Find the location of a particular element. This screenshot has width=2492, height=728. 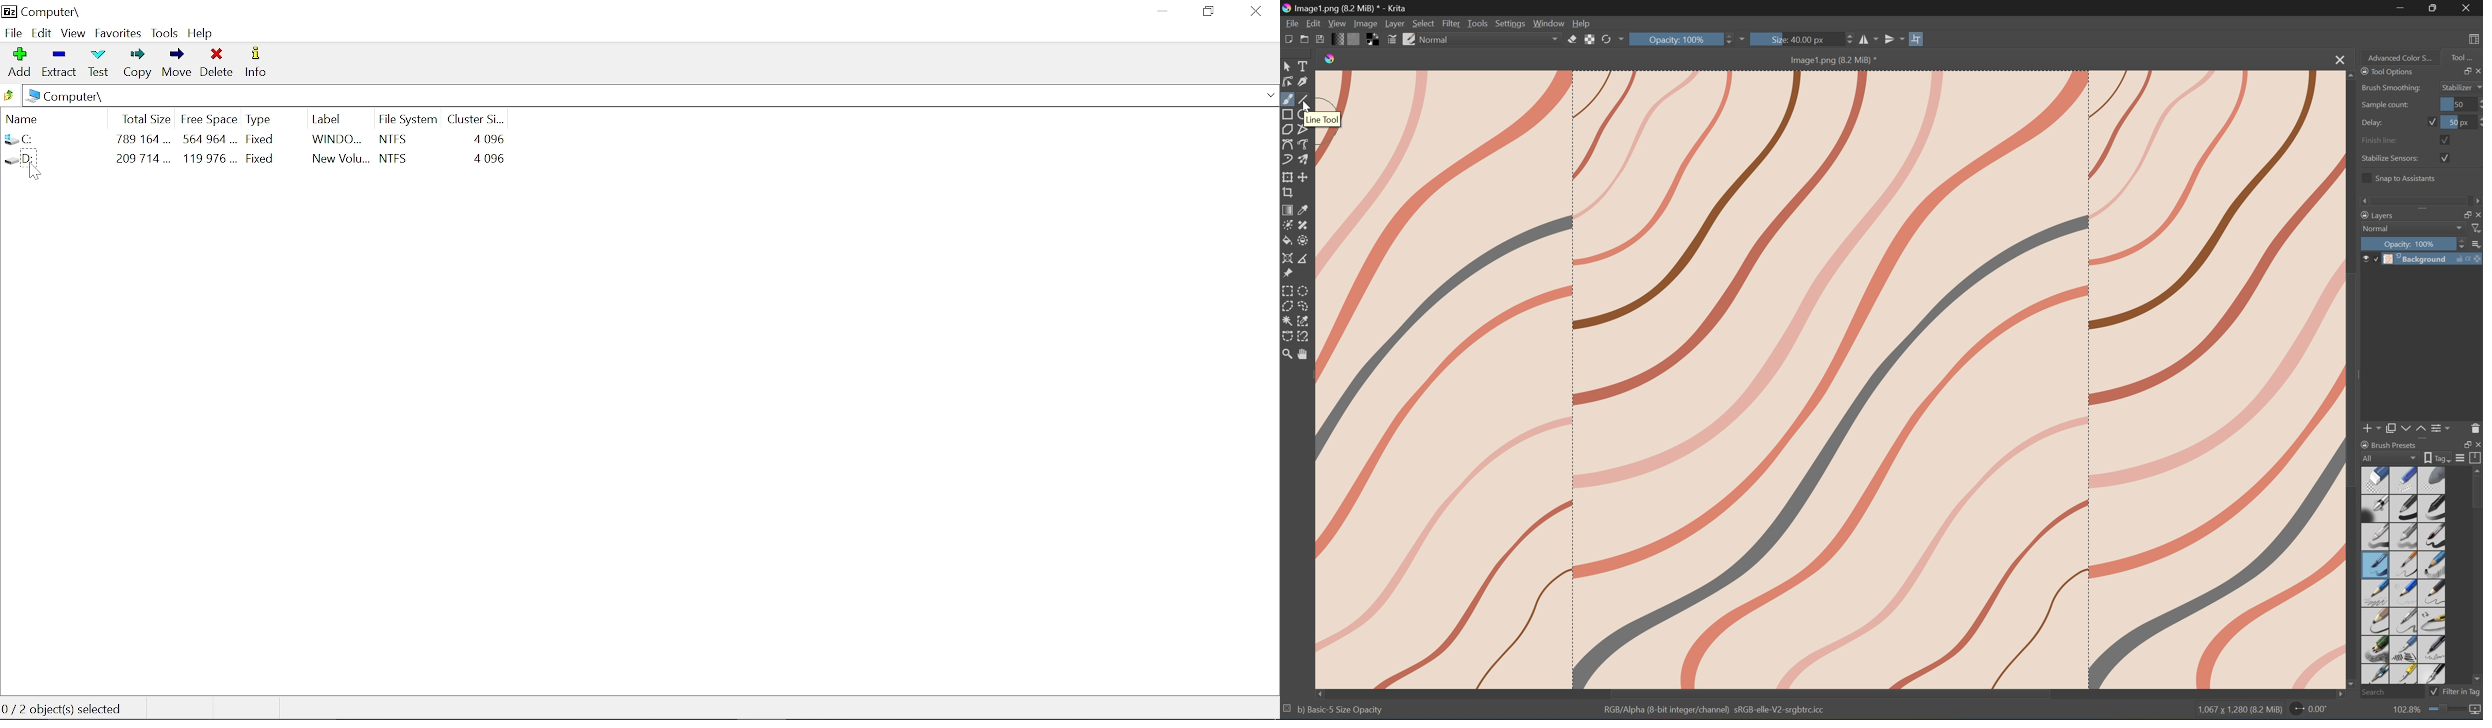

Slider is located at coordinates (1731, 39).